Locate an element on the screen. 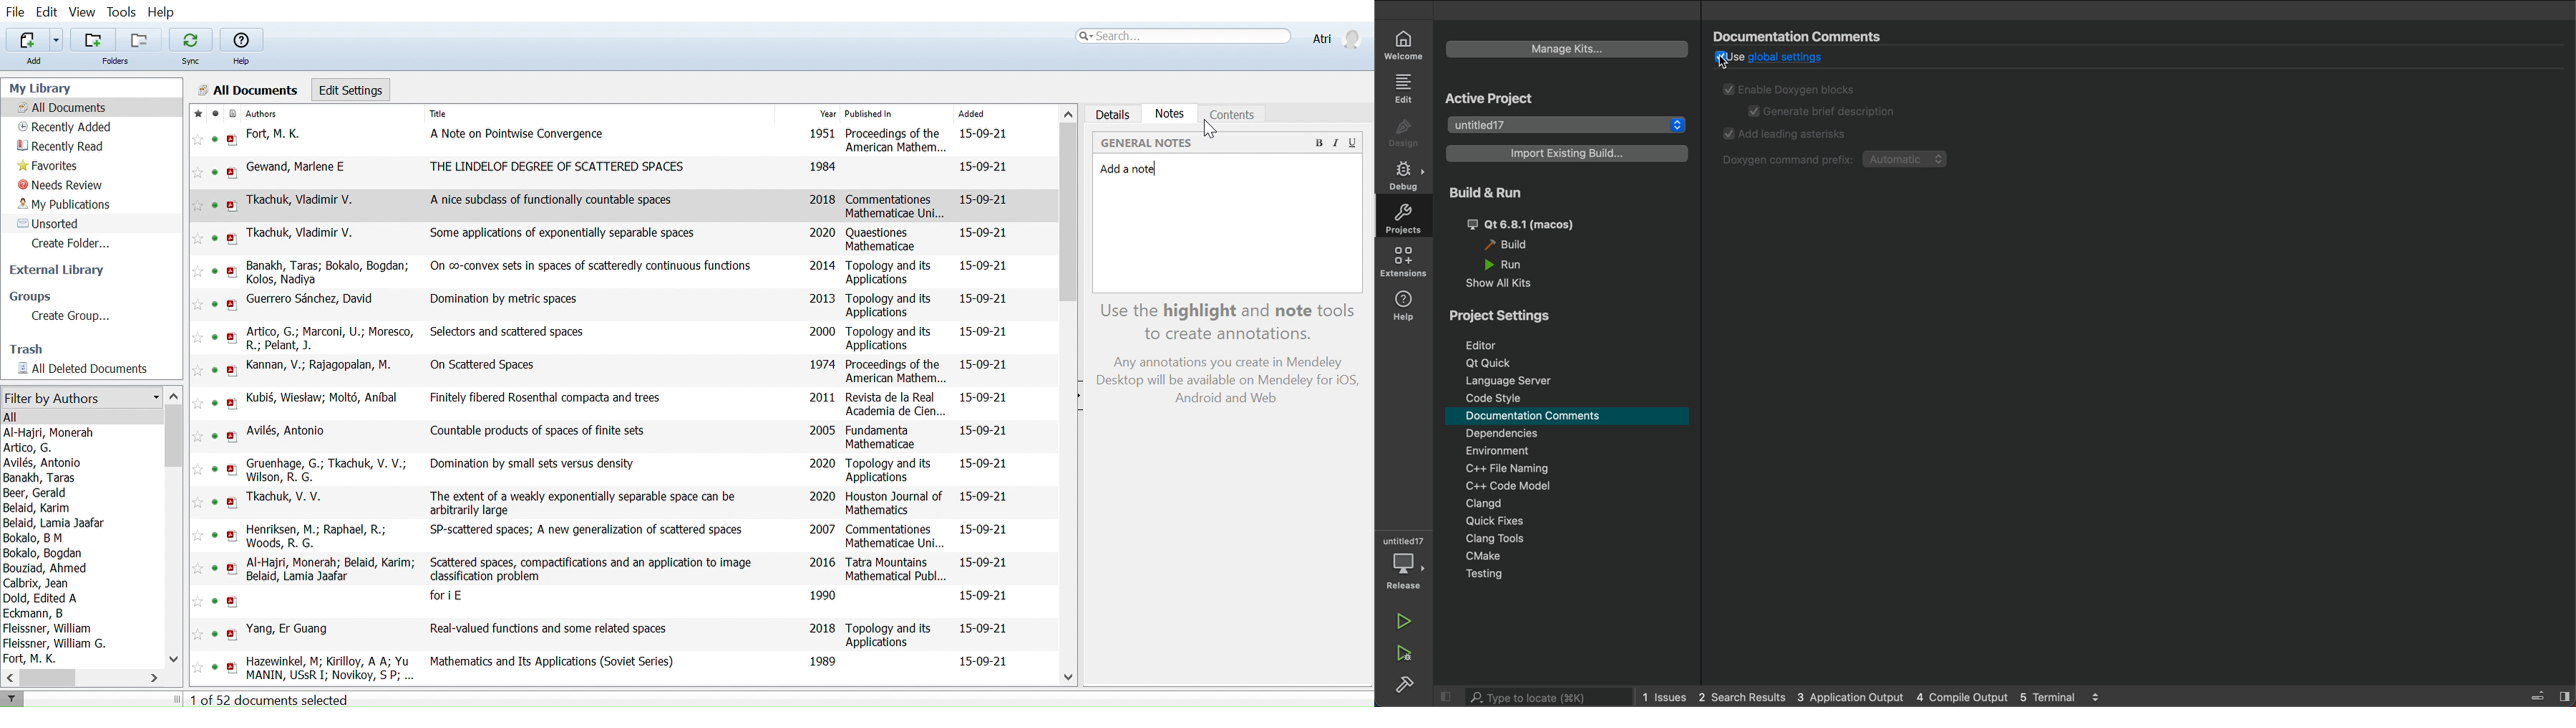 Image resolution: width=2576 pixels, height=728 pixels. Domination by metric spaces is located at coordinates (507, 299).